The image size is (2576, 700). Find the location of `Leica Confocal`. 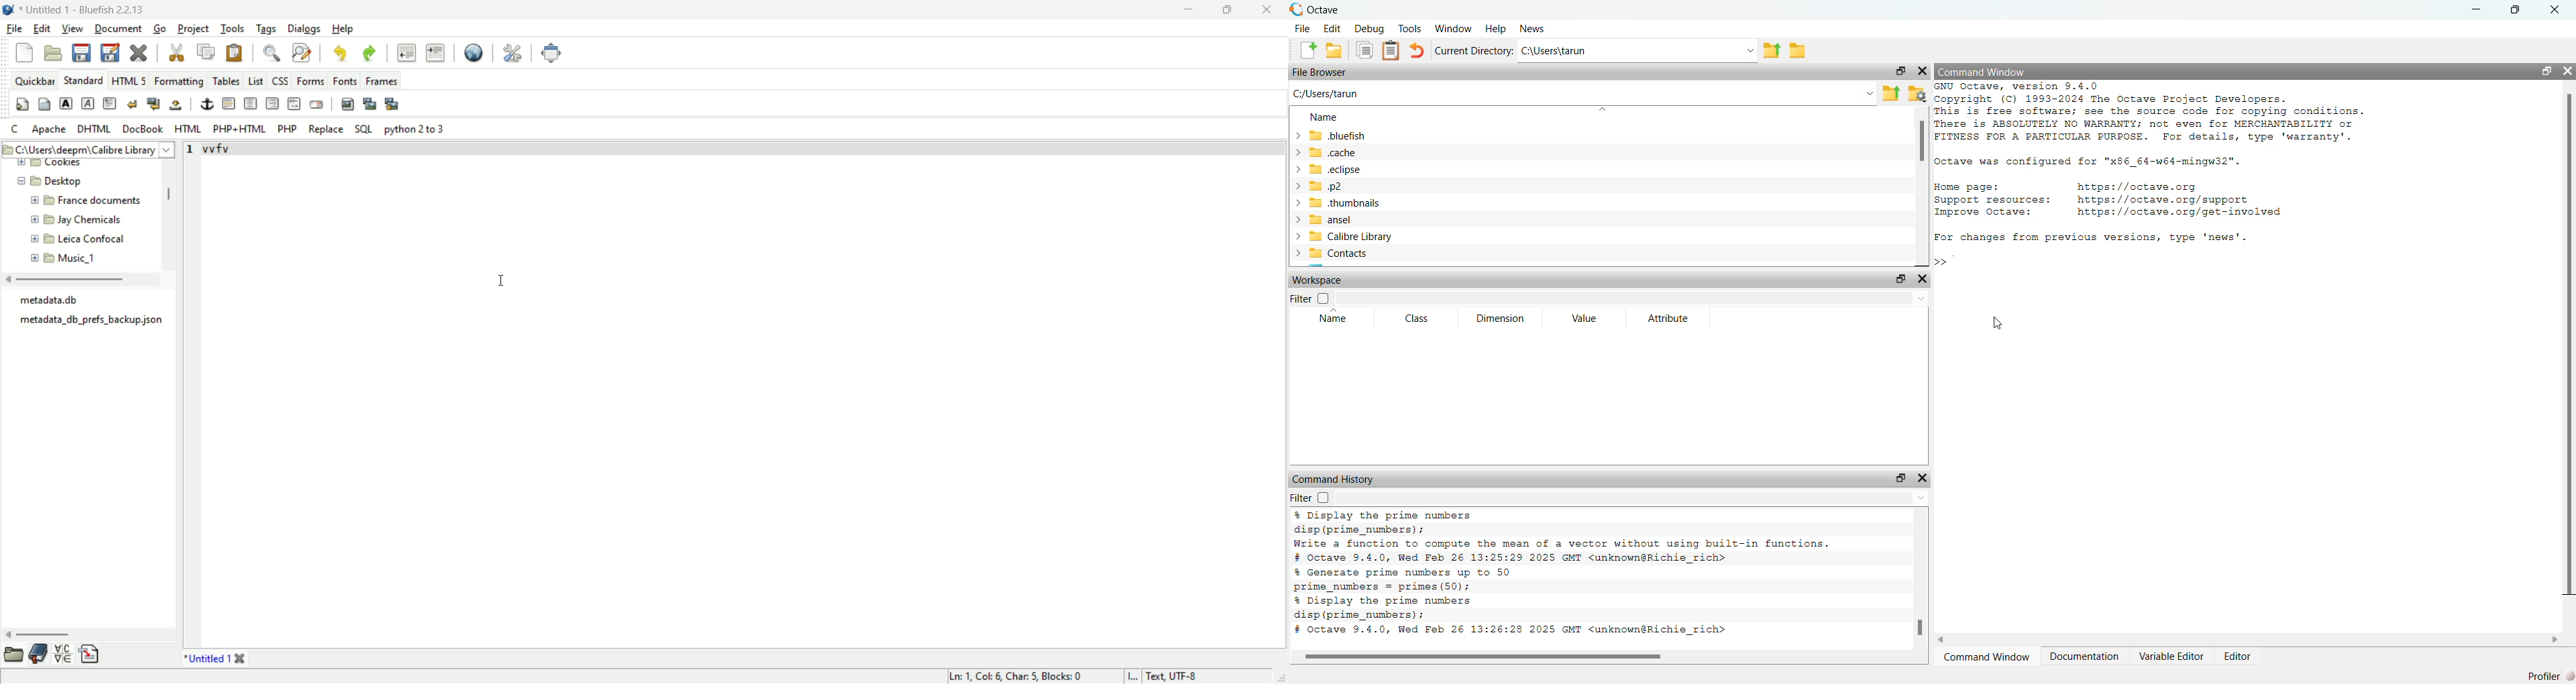

Leica Confocal is located at coordinates (93, 241).